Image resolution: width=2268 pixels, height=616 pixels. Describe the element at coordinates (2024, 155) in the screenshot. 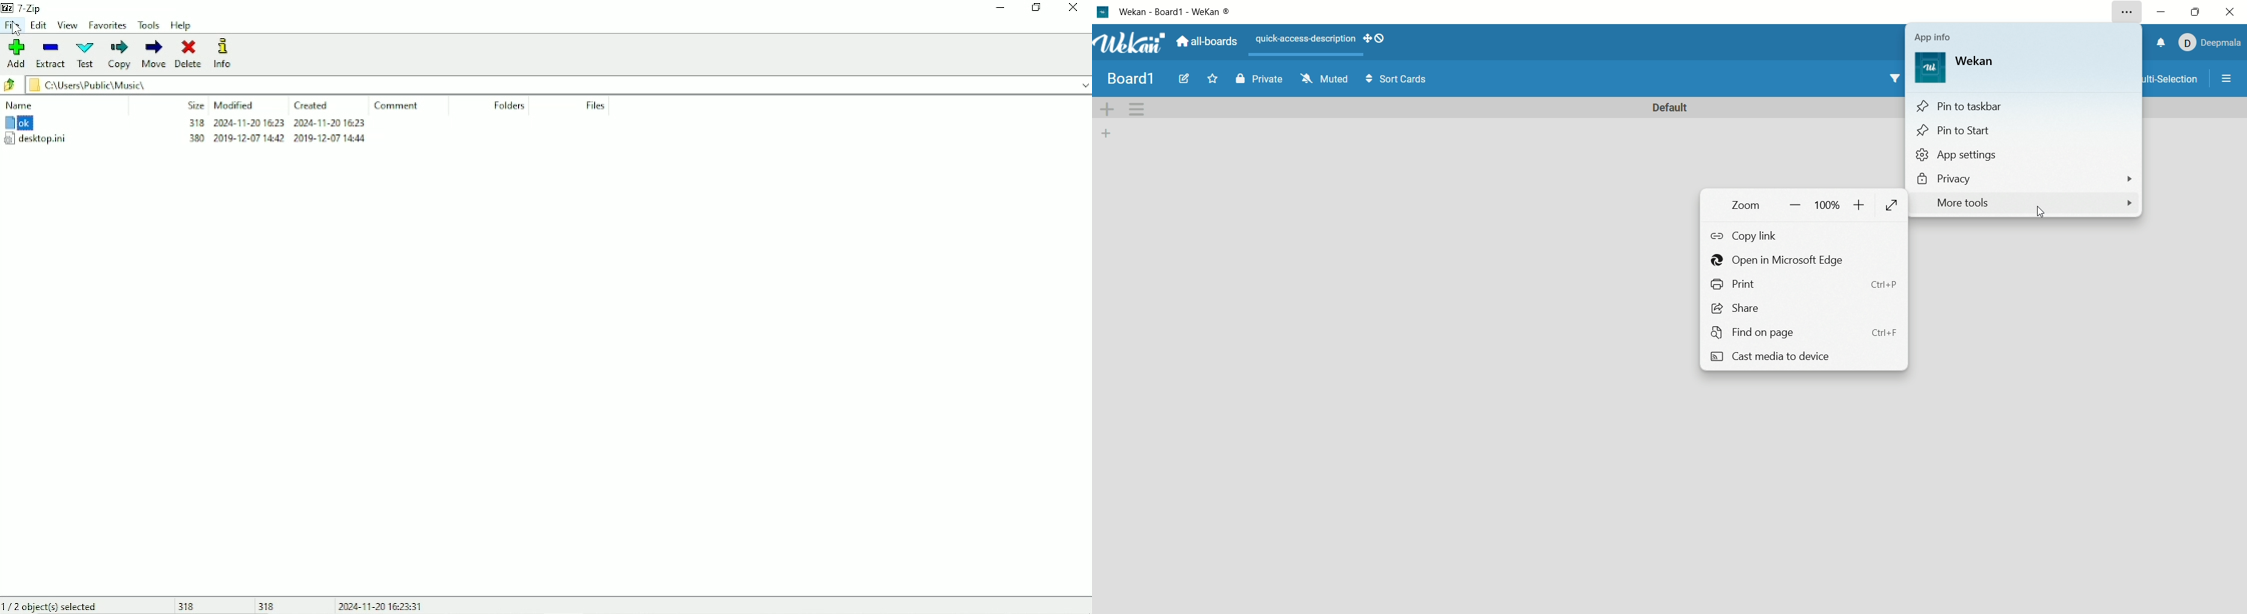

I see `app settings` at that location.